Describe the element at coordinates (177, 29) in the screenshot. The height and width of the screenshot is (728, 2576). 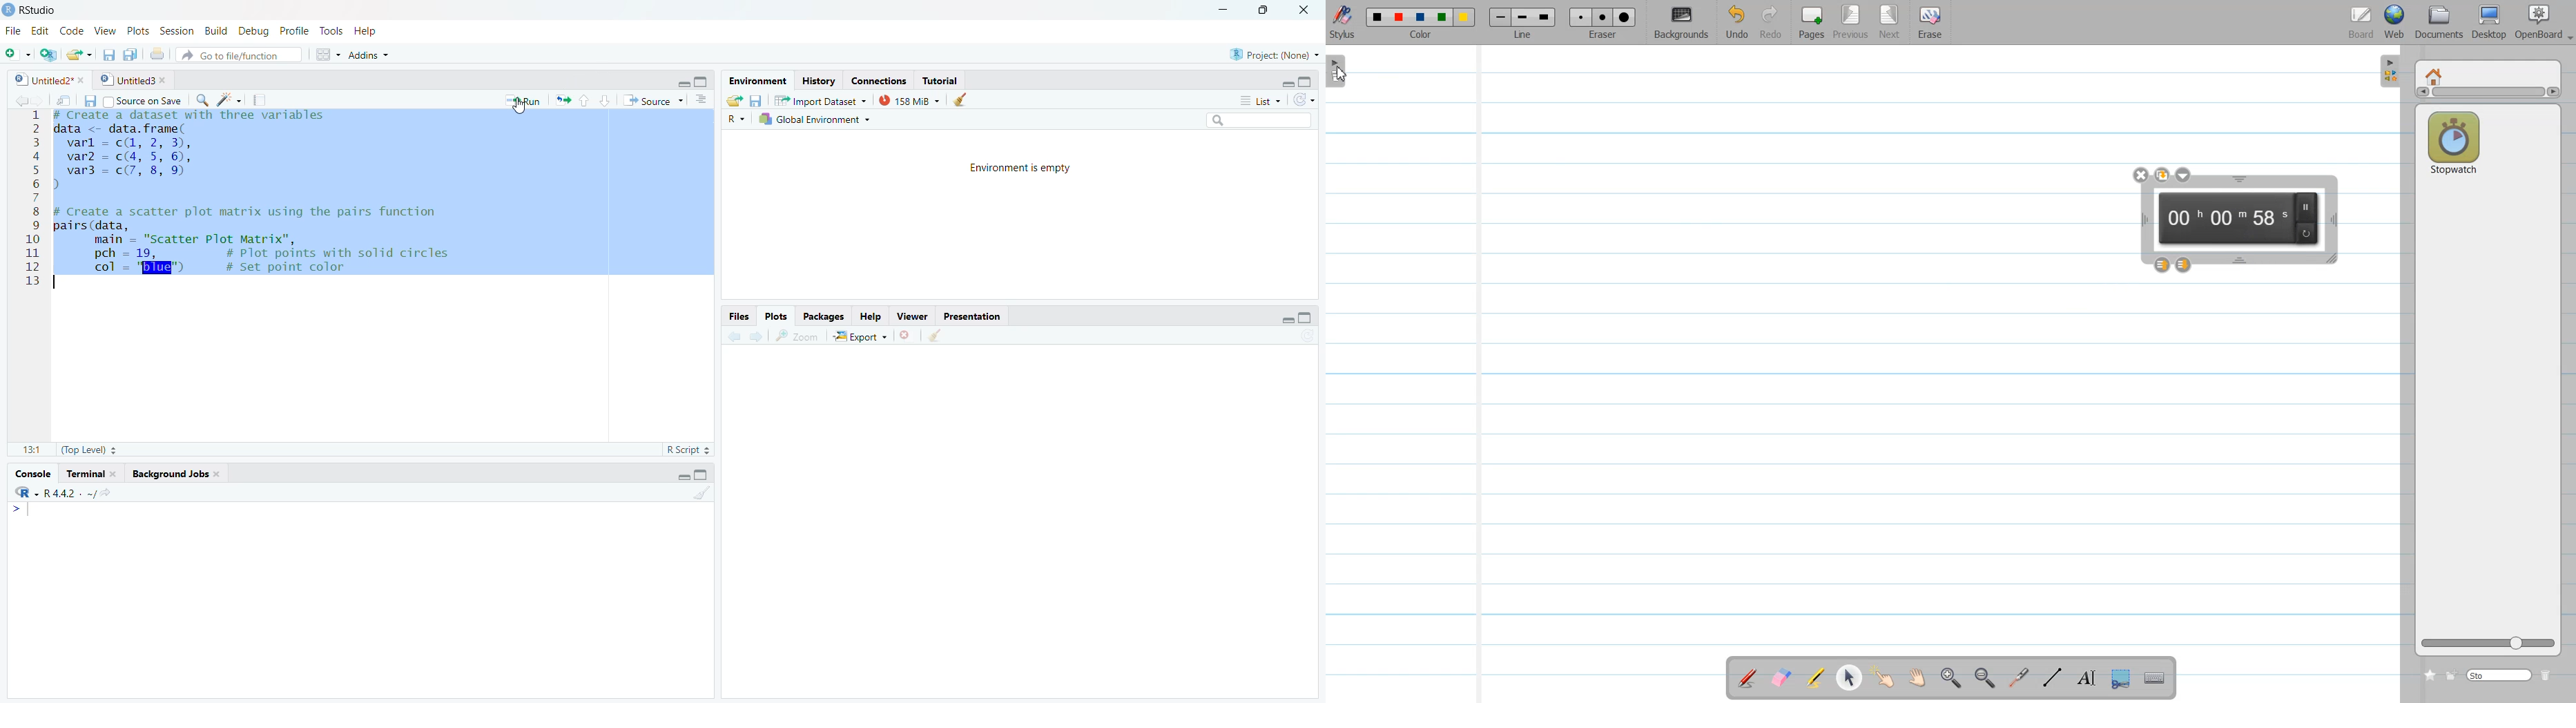
I see `Session` at that location.